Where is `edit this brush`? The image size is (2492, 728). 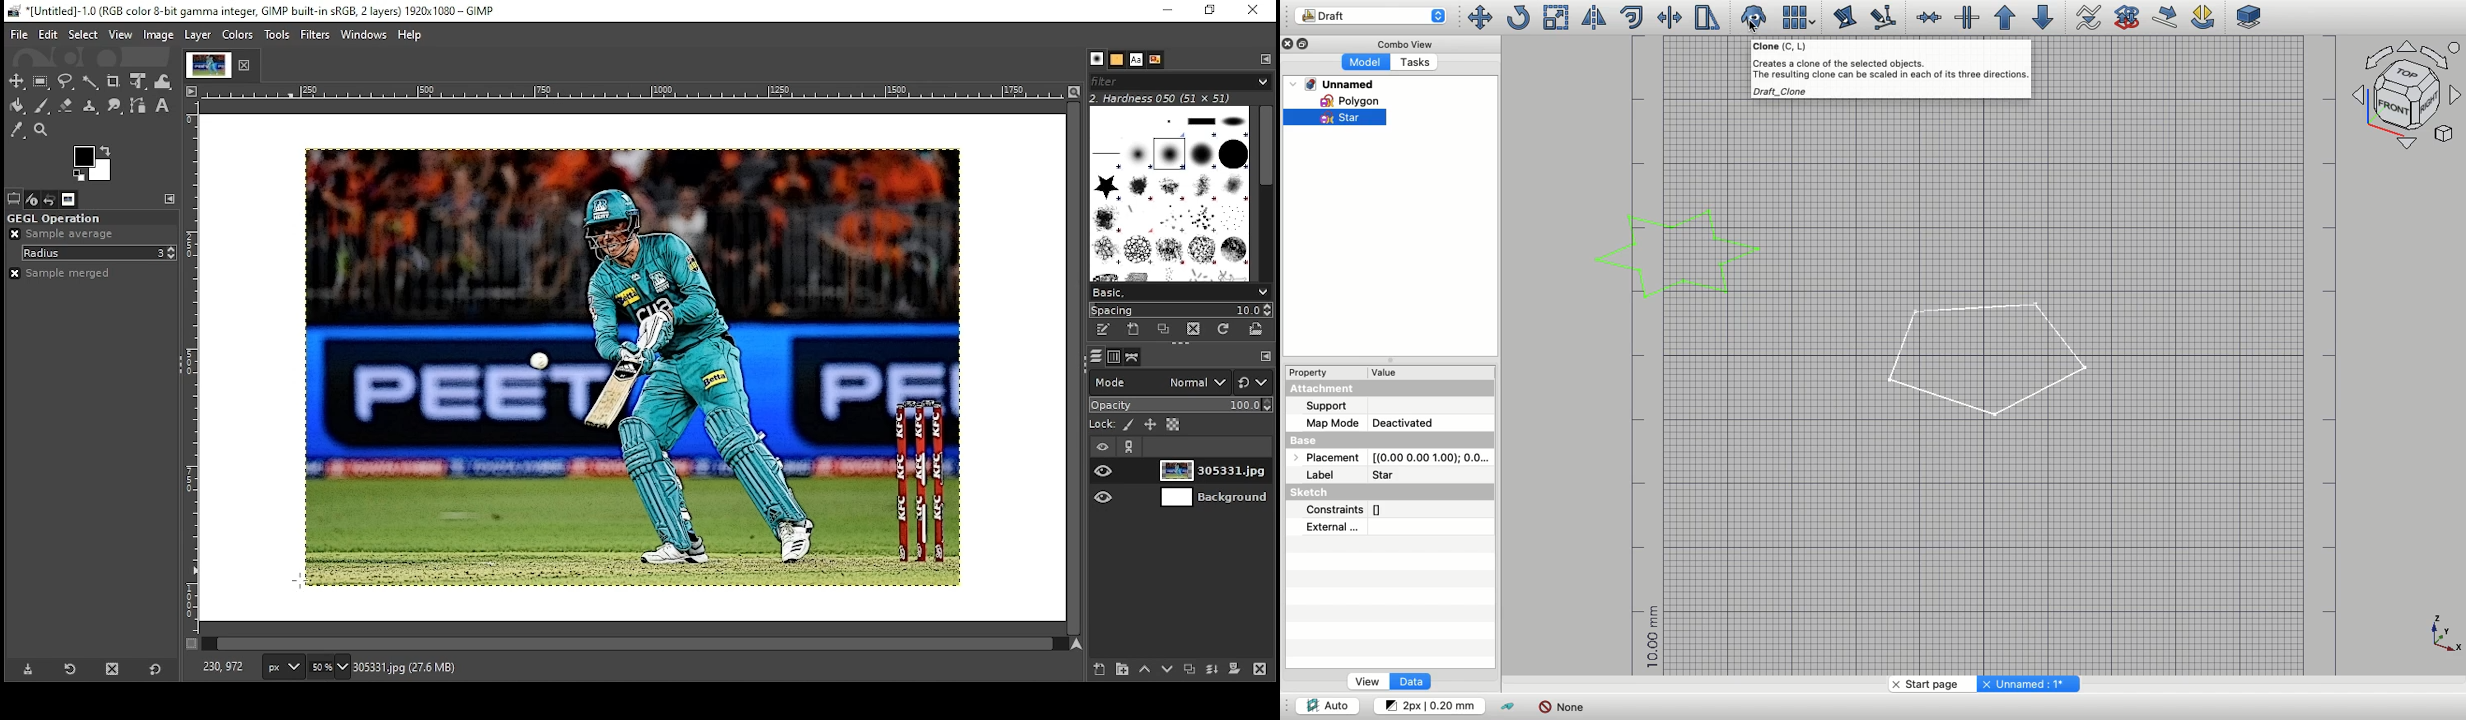 edit this brush is located at coordinates (1104, 329).